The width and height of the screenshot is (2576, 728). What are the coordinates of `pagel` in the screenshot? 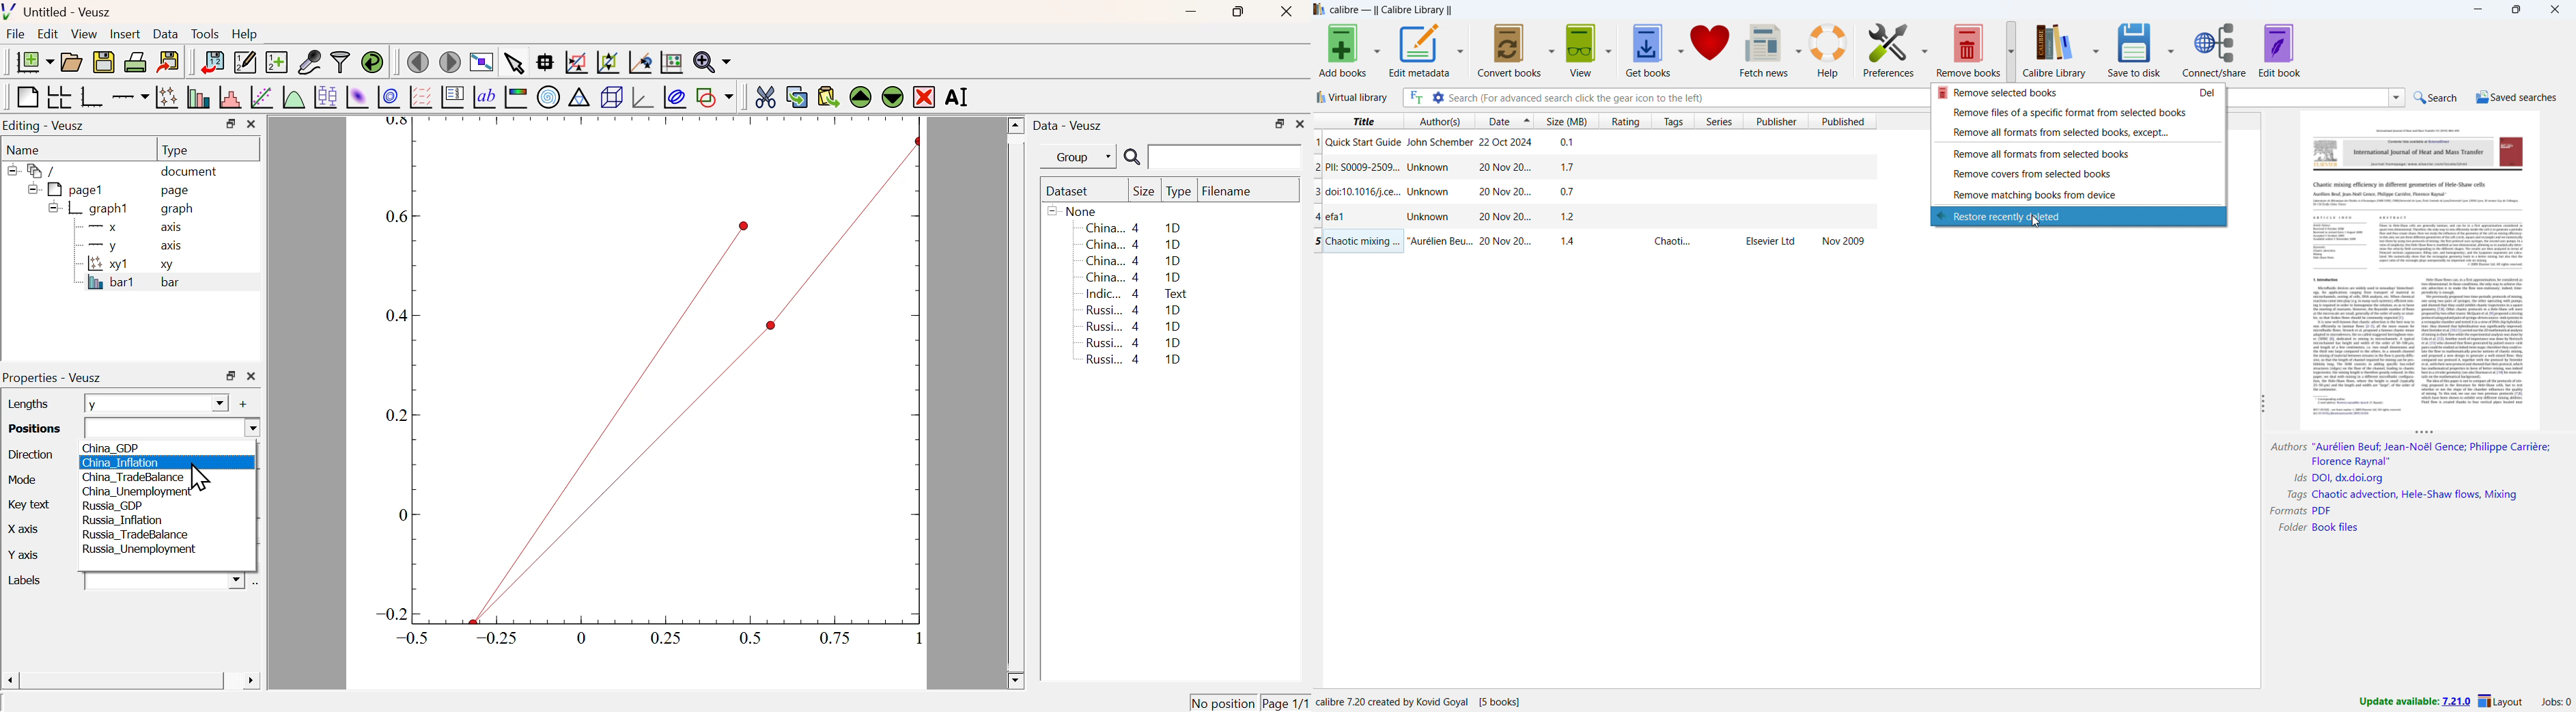 It's located at (62, 190).